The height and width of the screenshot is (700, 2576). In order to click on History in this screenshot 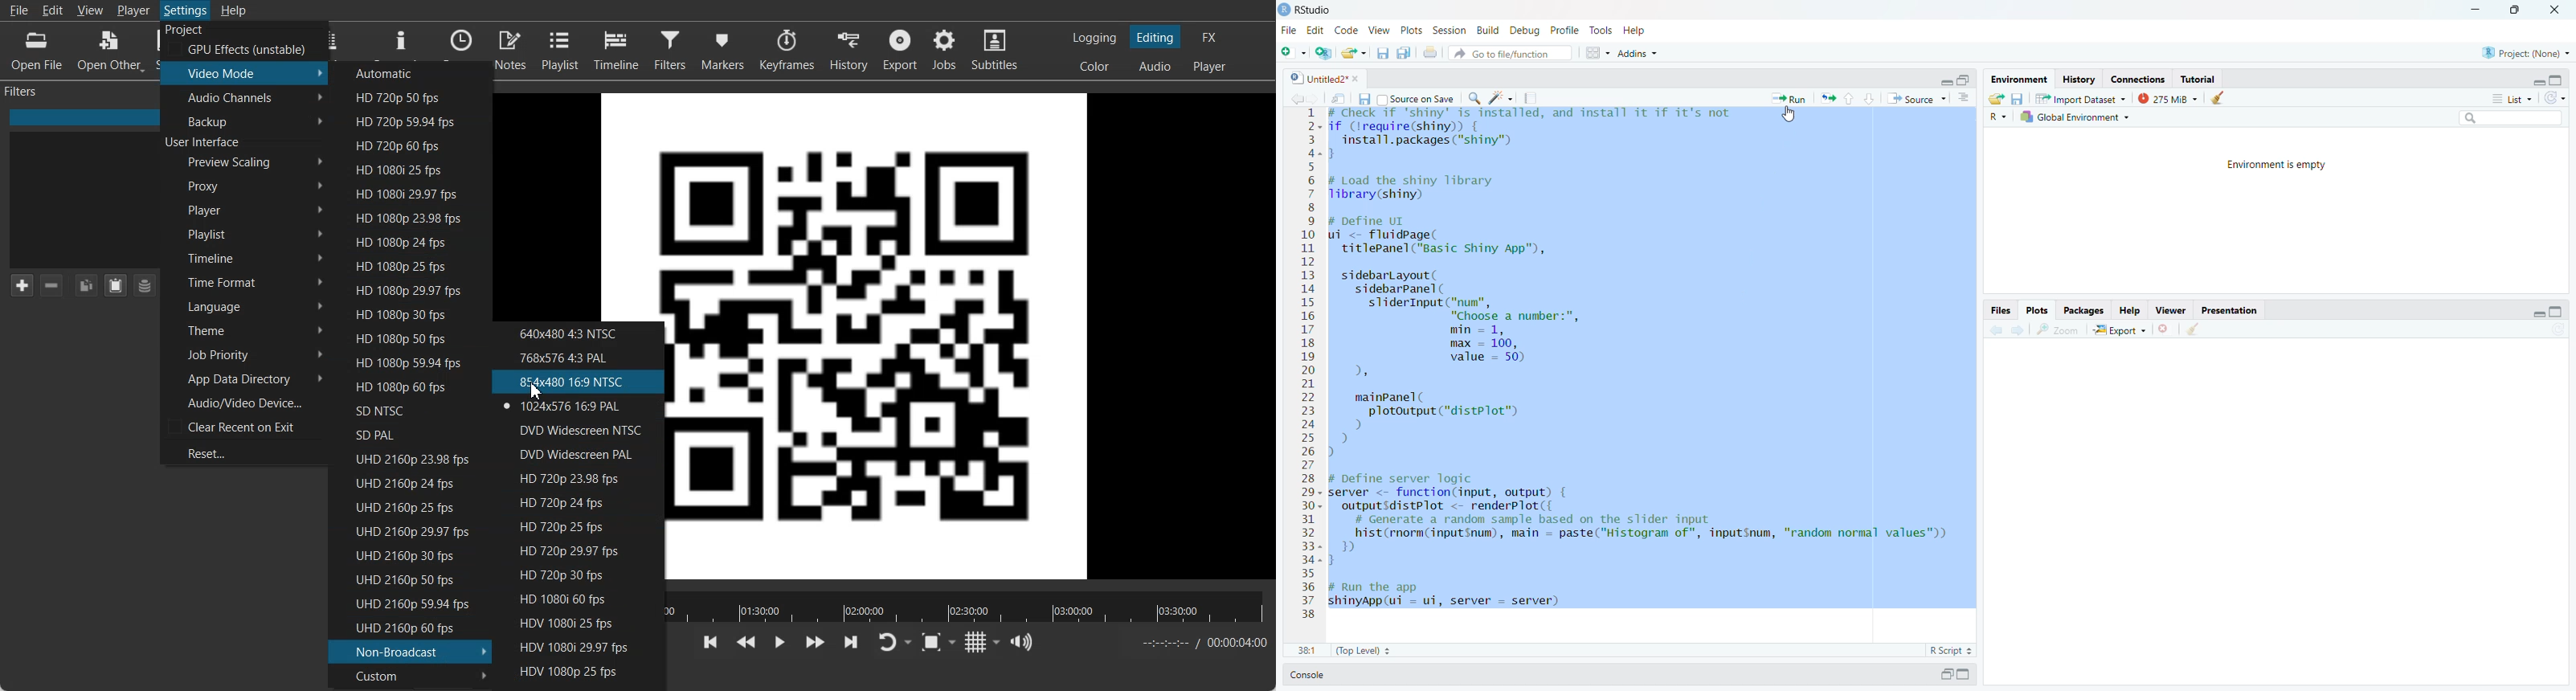, I will do `click(2079, 81)`.